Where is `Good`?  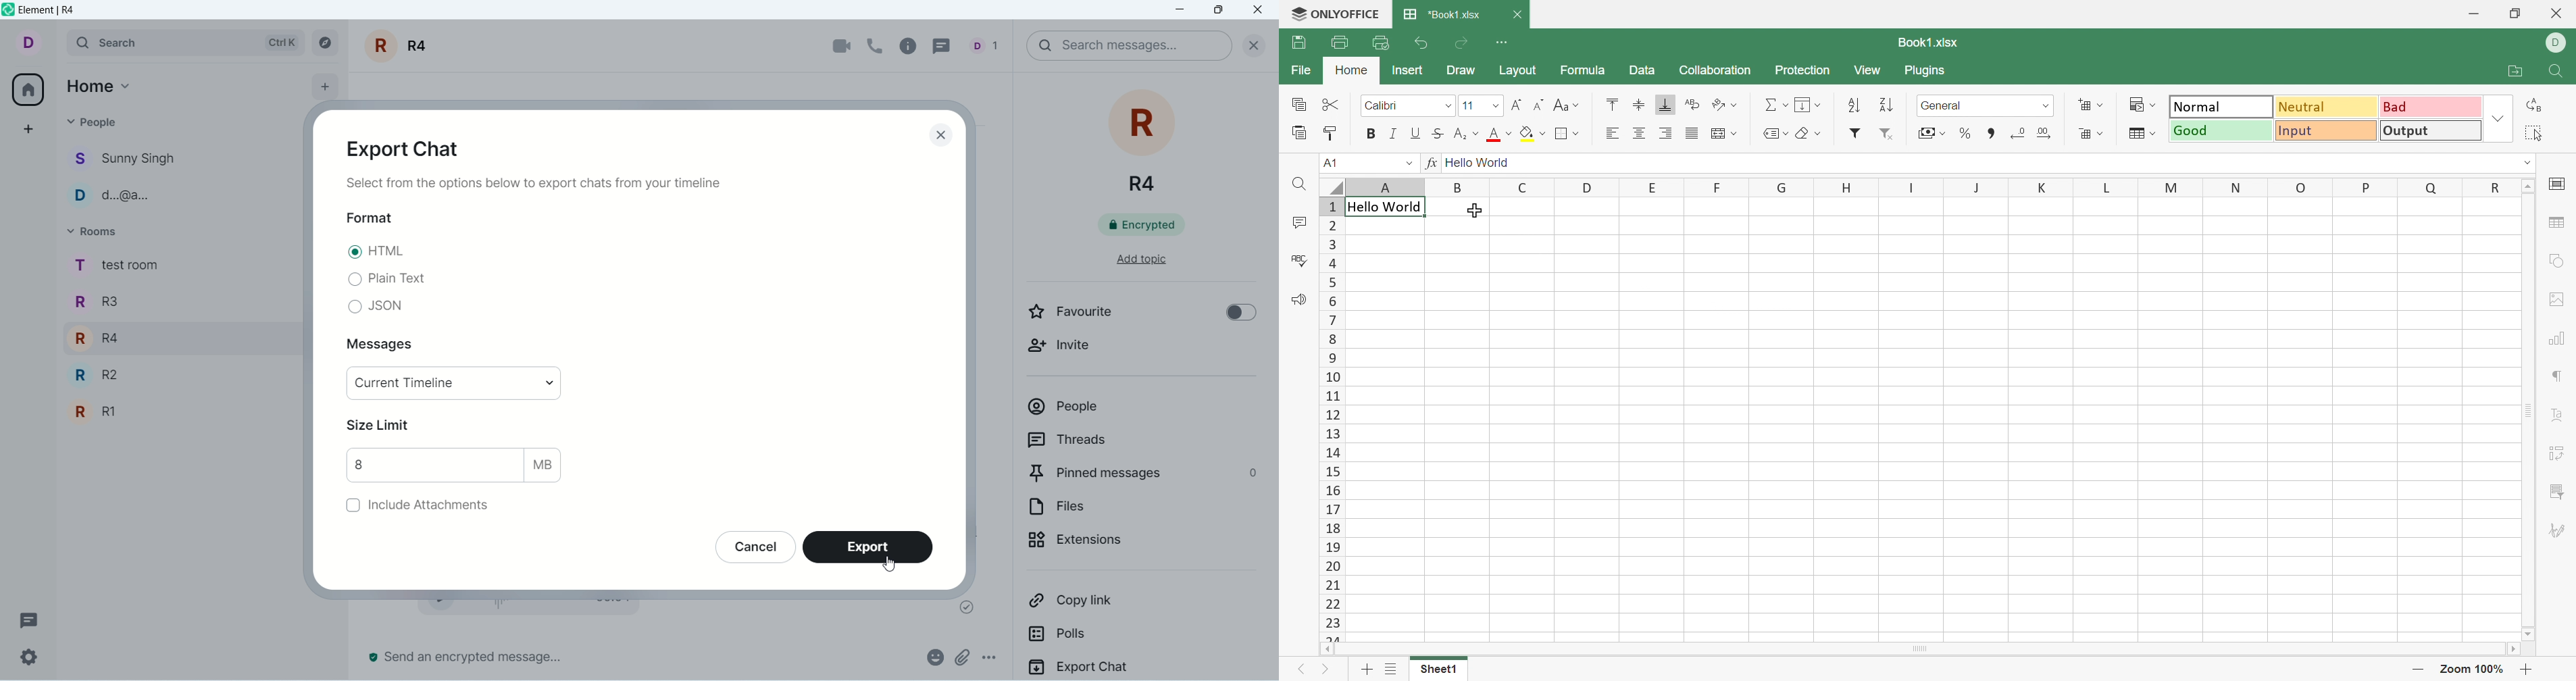
Good is located at coordinates (2219, 130).